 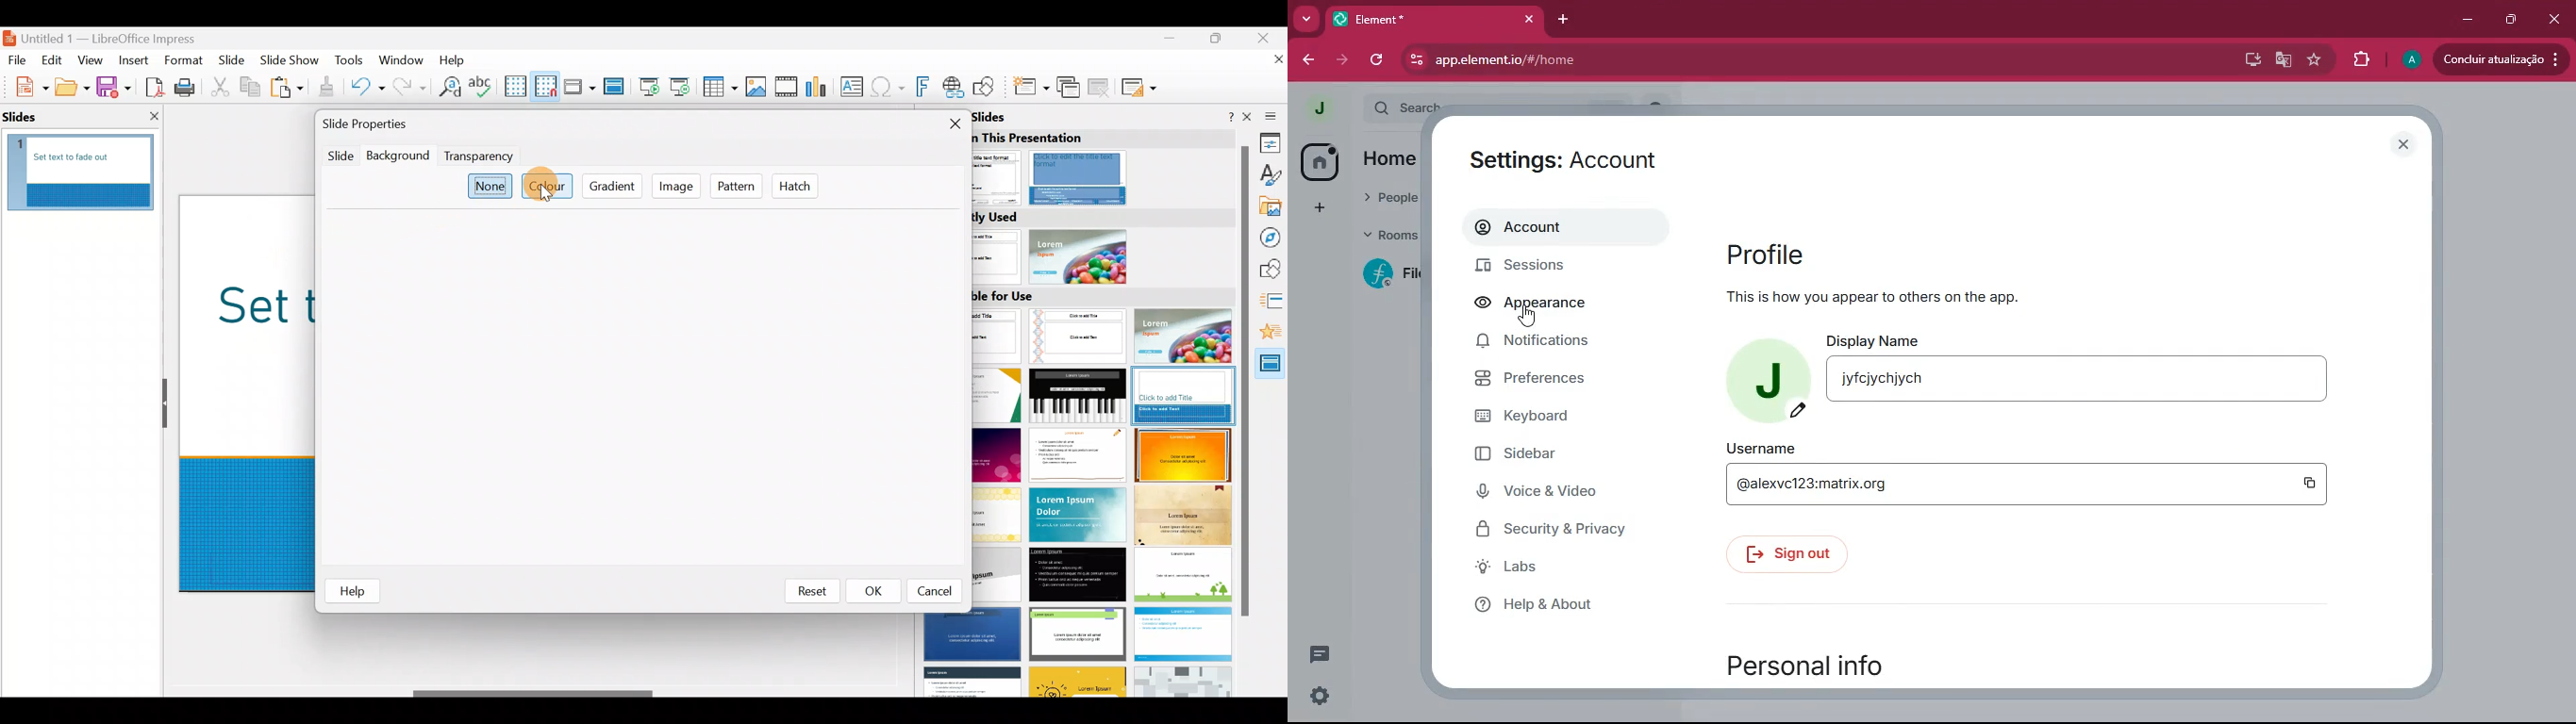 I want to click on Image, so click(x=679, y=189).